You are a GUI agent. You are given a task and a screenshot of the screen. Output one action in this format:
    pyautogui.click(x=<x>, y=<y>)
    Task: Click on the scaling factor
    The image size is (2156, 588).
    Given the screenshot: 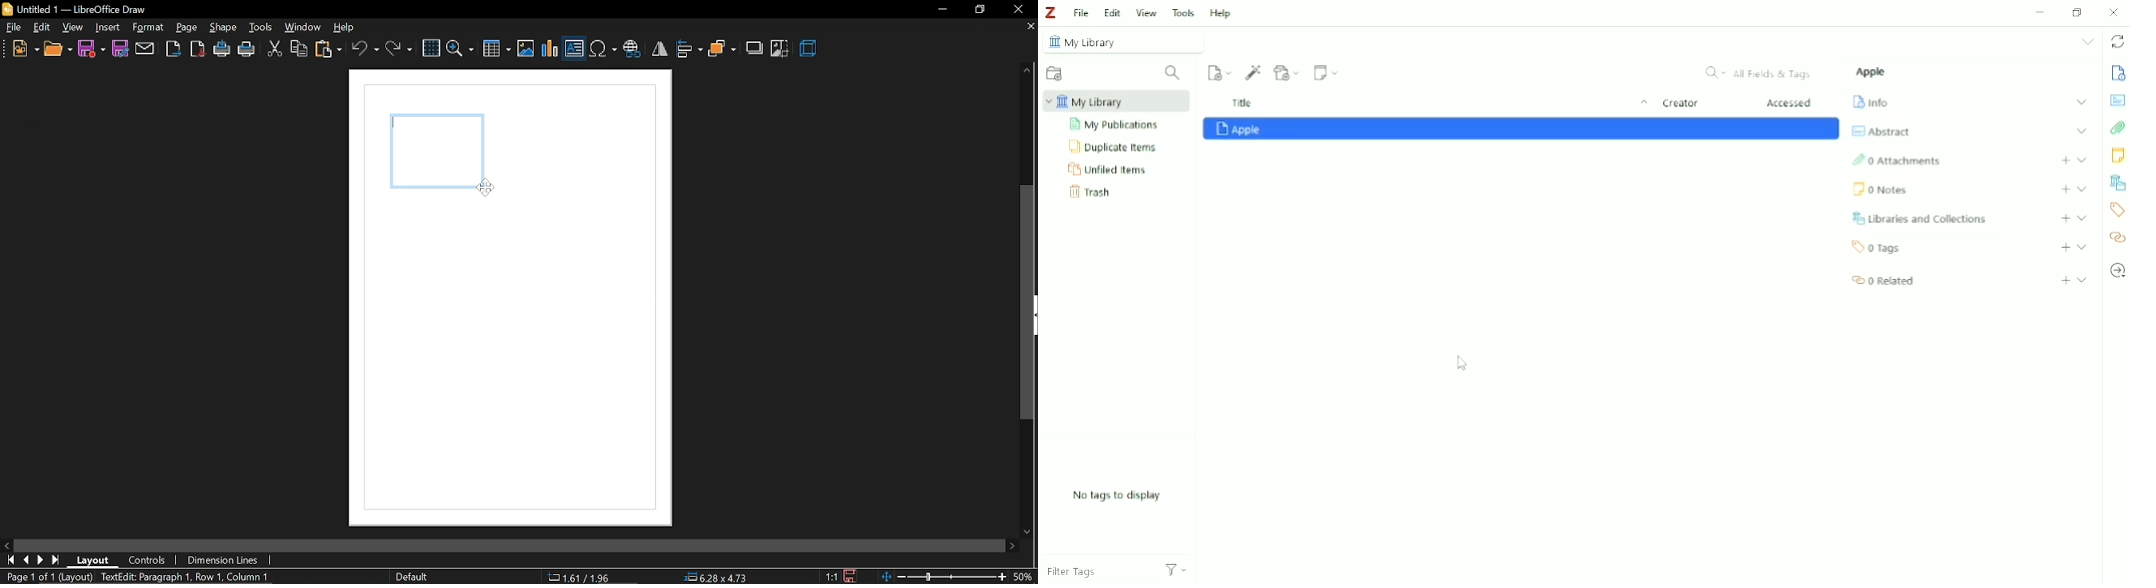 What is the action you would take?
    pyautogui.click(x=832, y=577)
    